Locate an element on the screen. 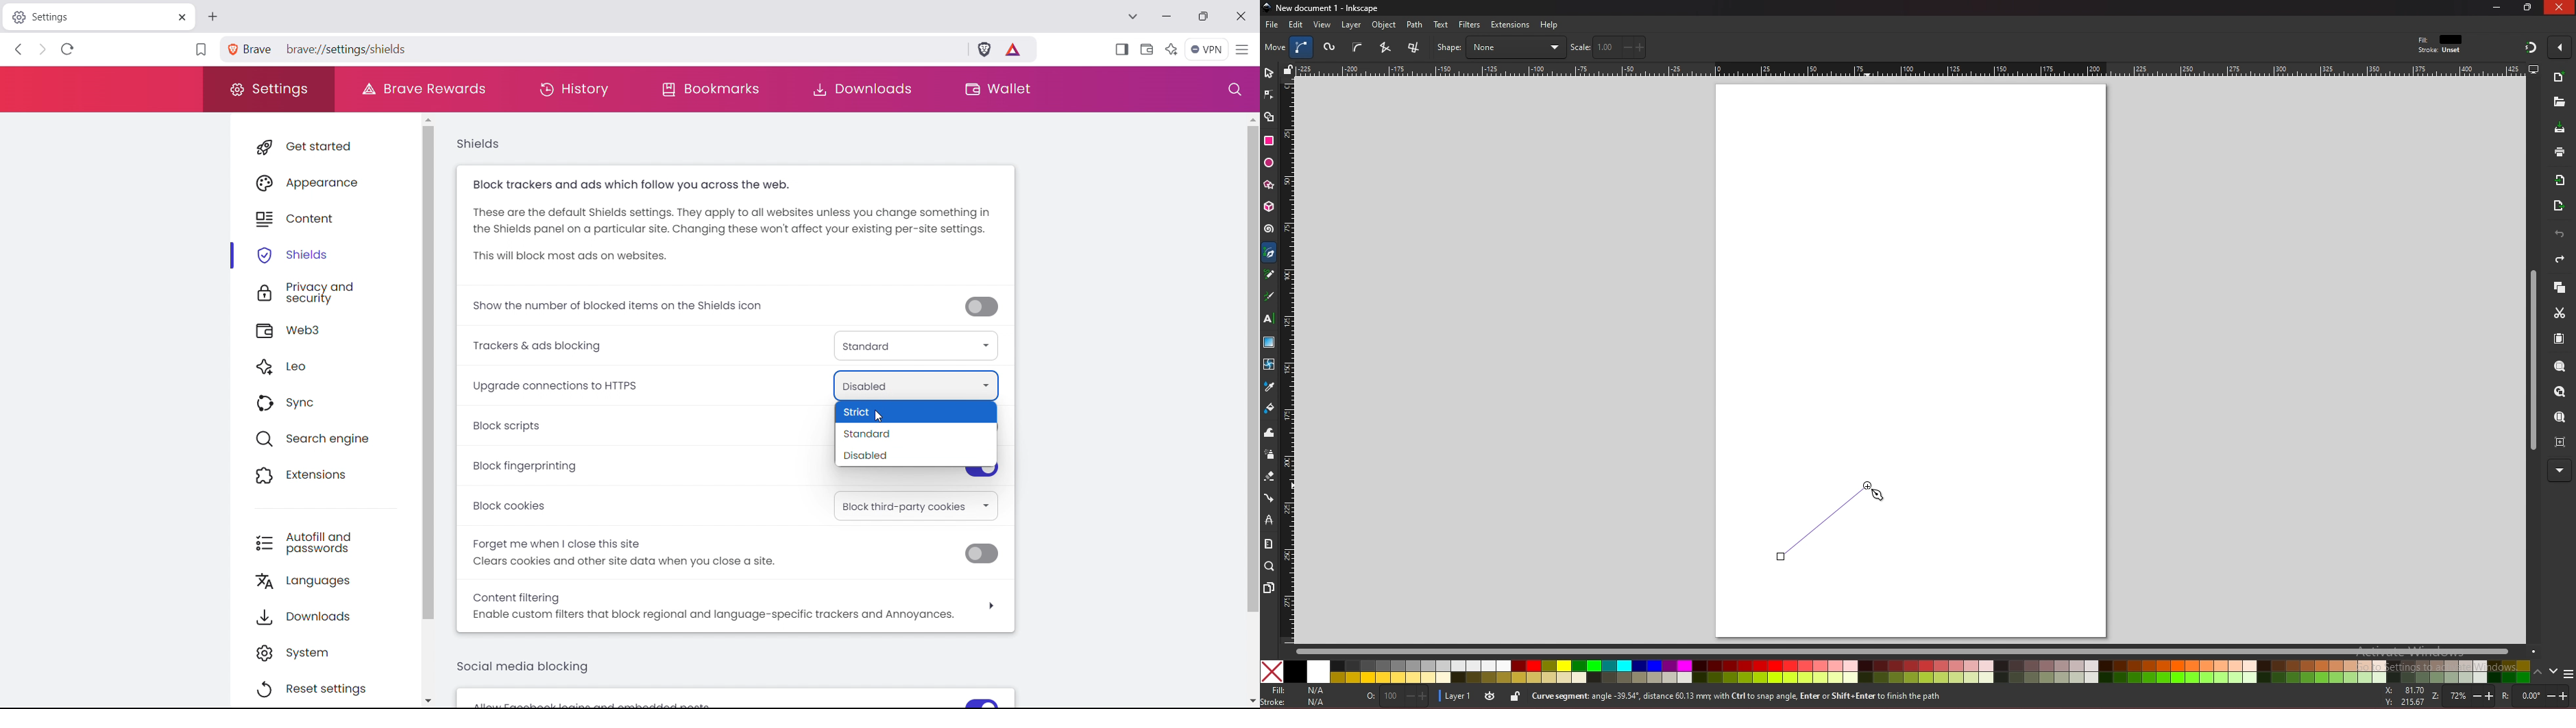 Image resolution: width=2576 pixels, height=728 pixels. minimize is located at coordinates (2497, 7).